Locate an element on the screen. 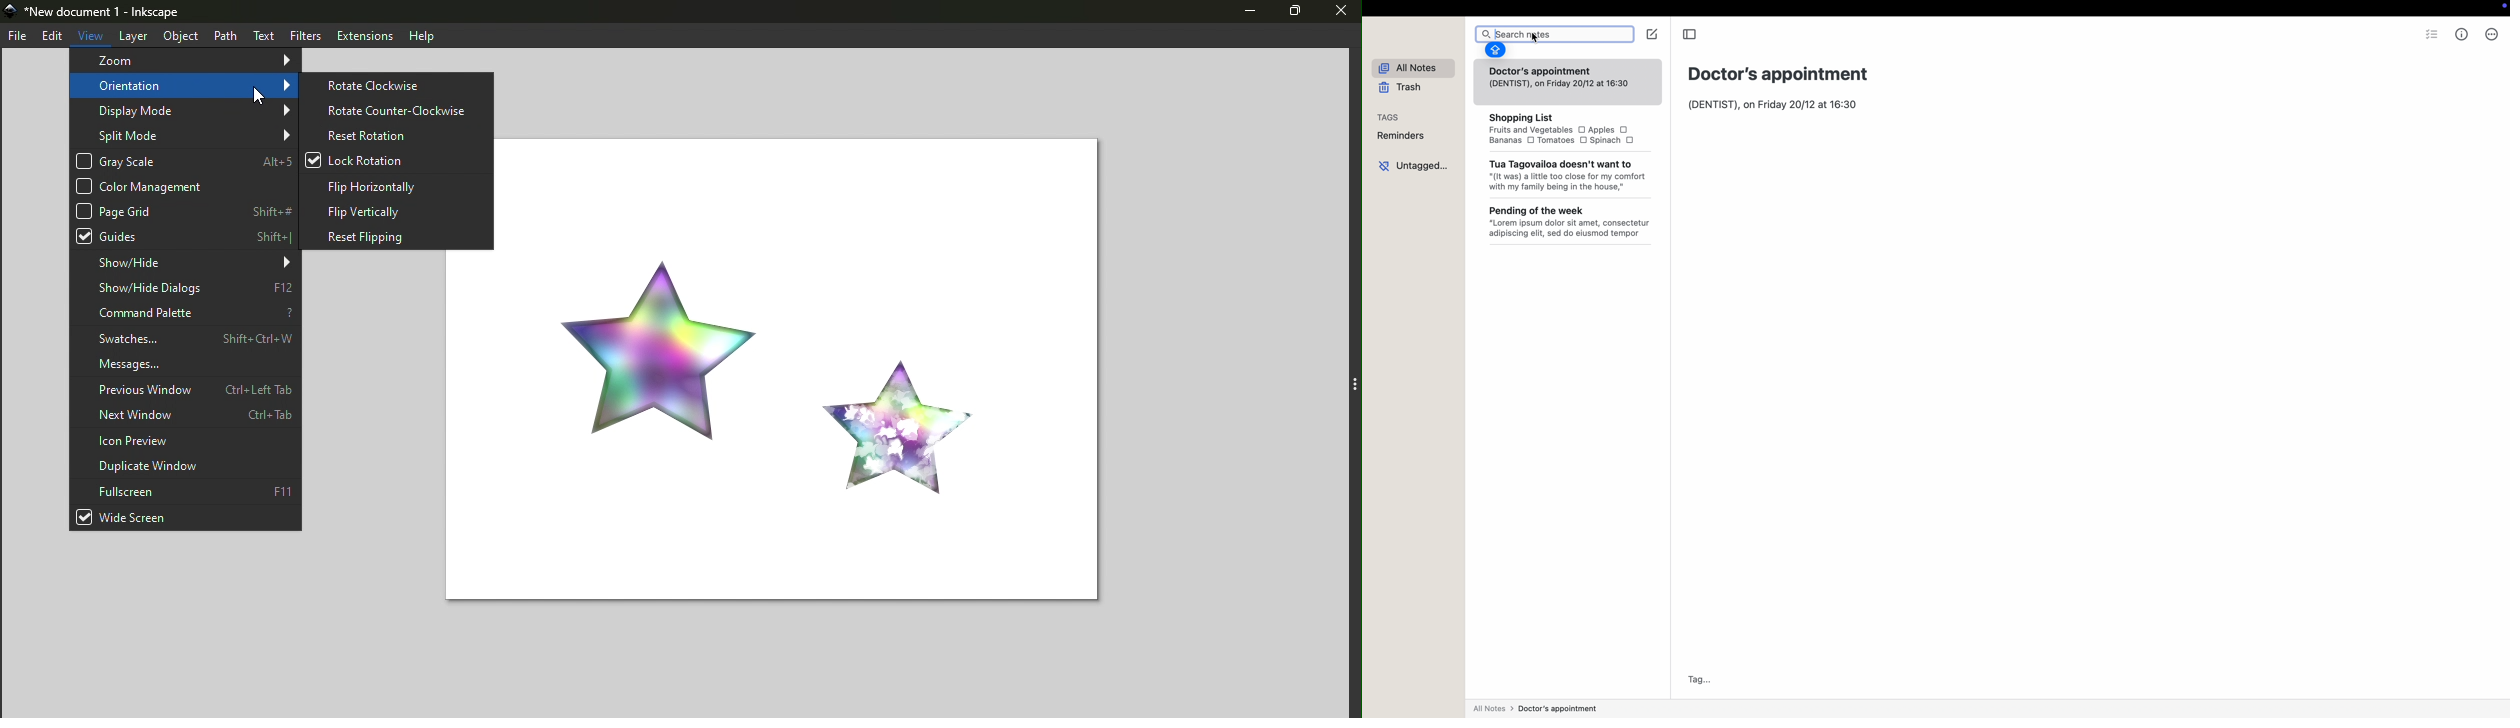  Path is located at coordinates (224, 35).